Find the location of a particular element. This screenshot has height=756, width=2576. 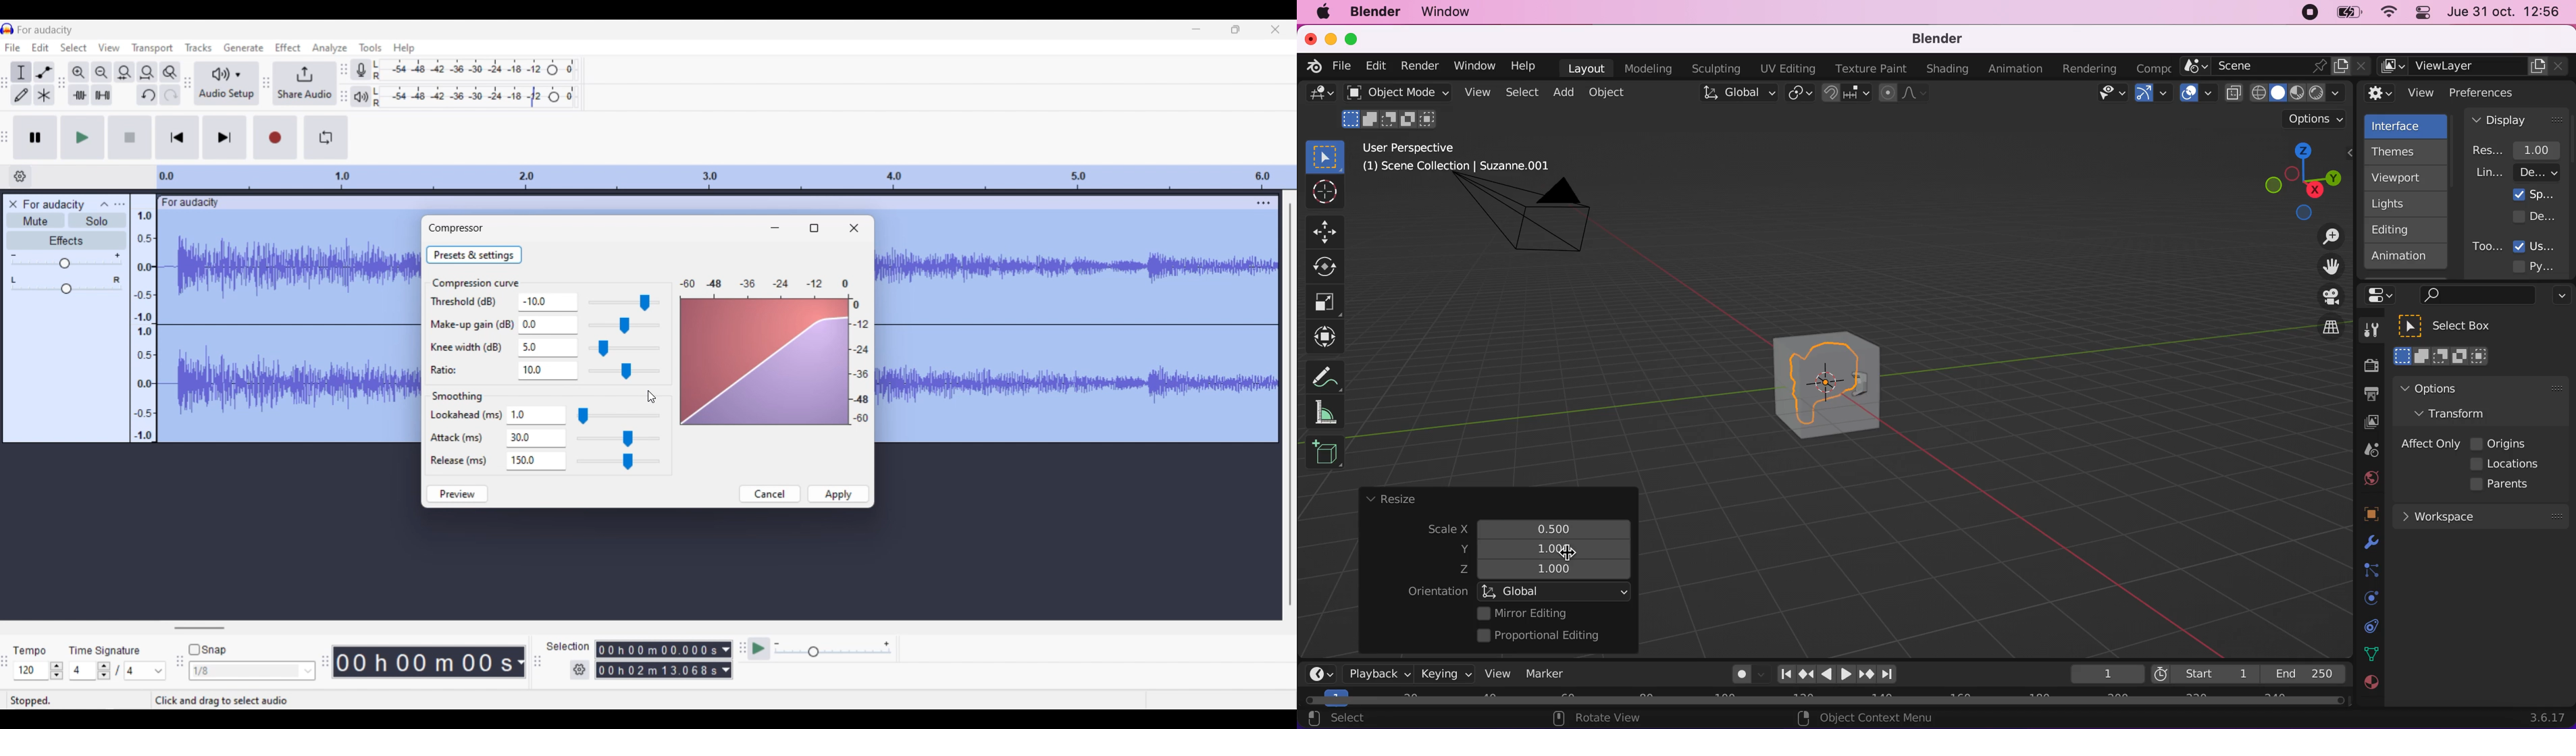

Analyze is located at coordinates (329, 48).